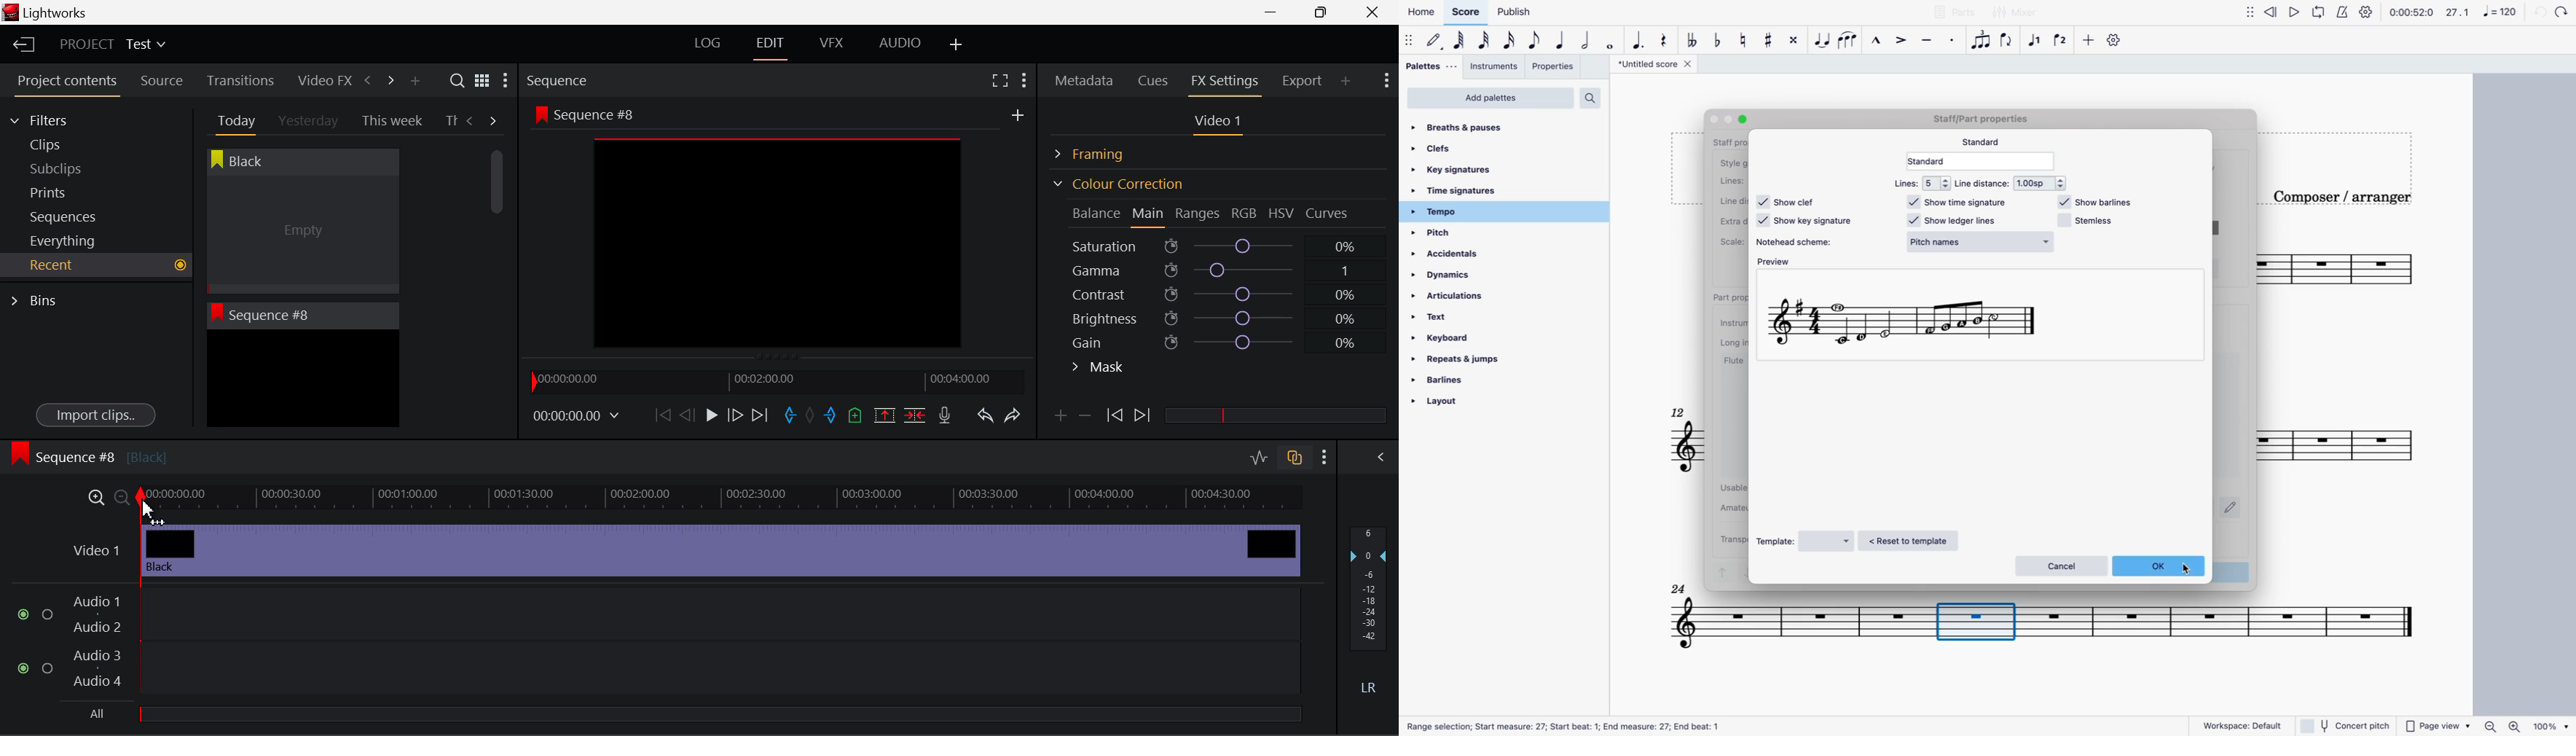  I want to click on full note, so click(1610, 41).